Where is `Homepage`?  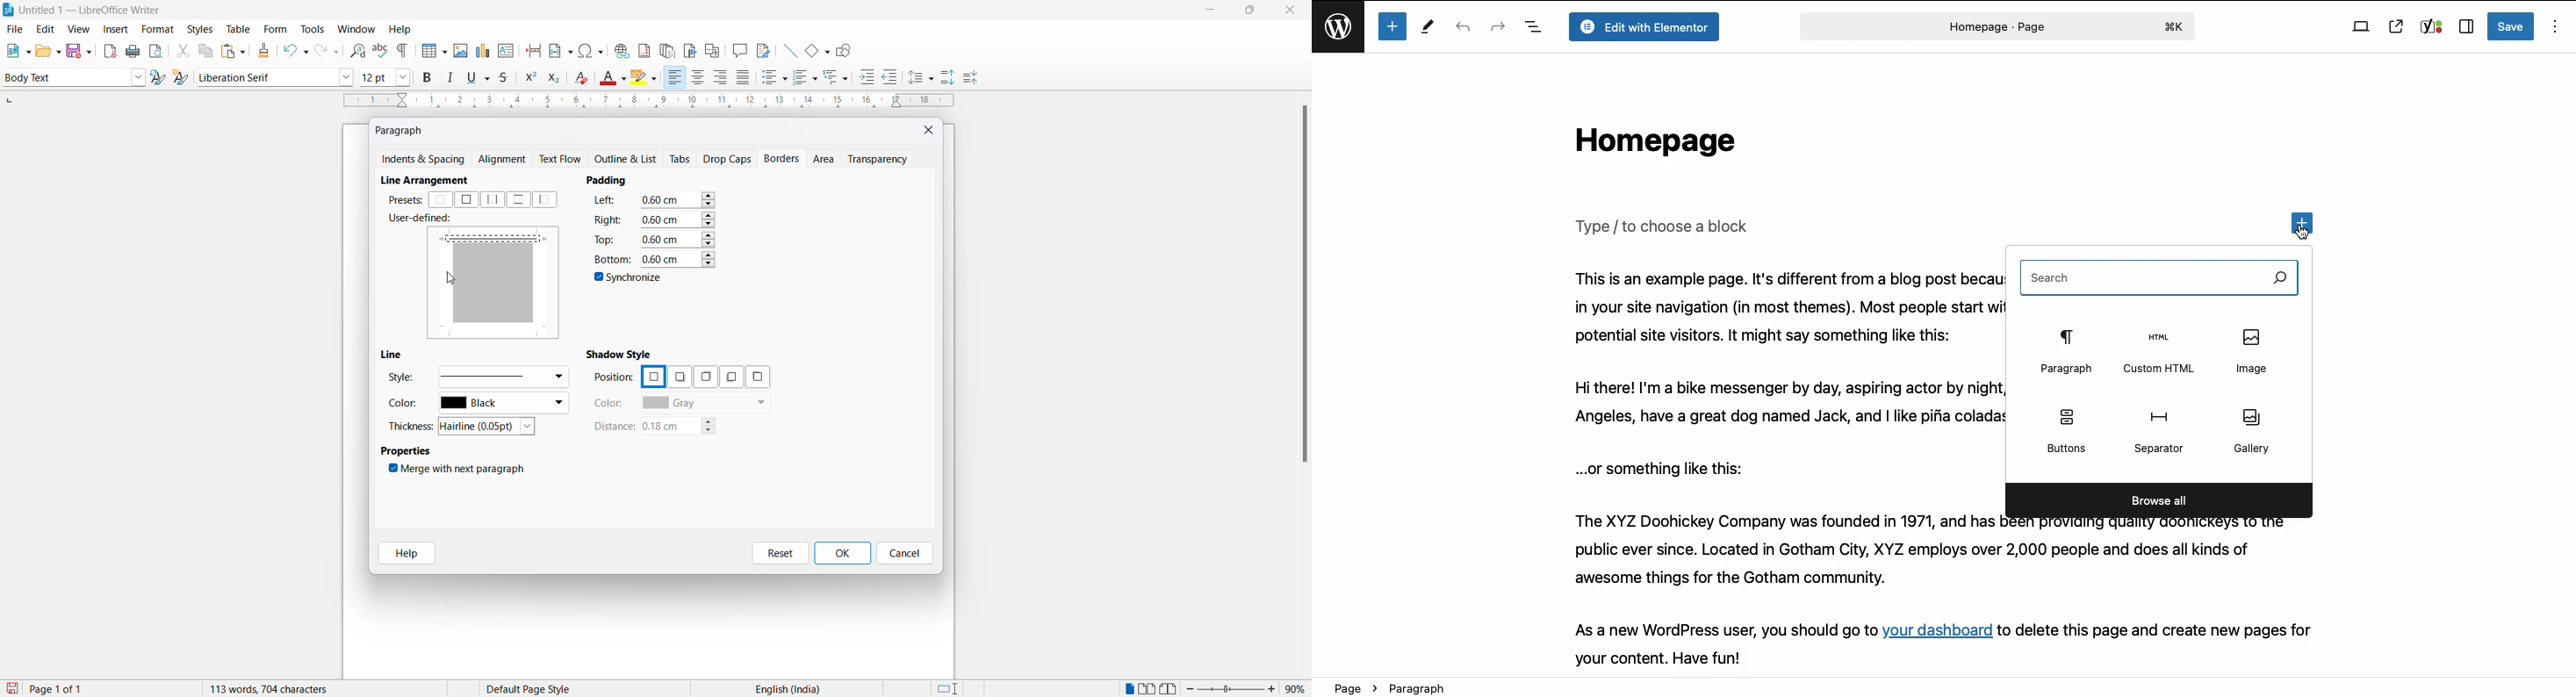
Homepage is located at coordinates (1651, 145).